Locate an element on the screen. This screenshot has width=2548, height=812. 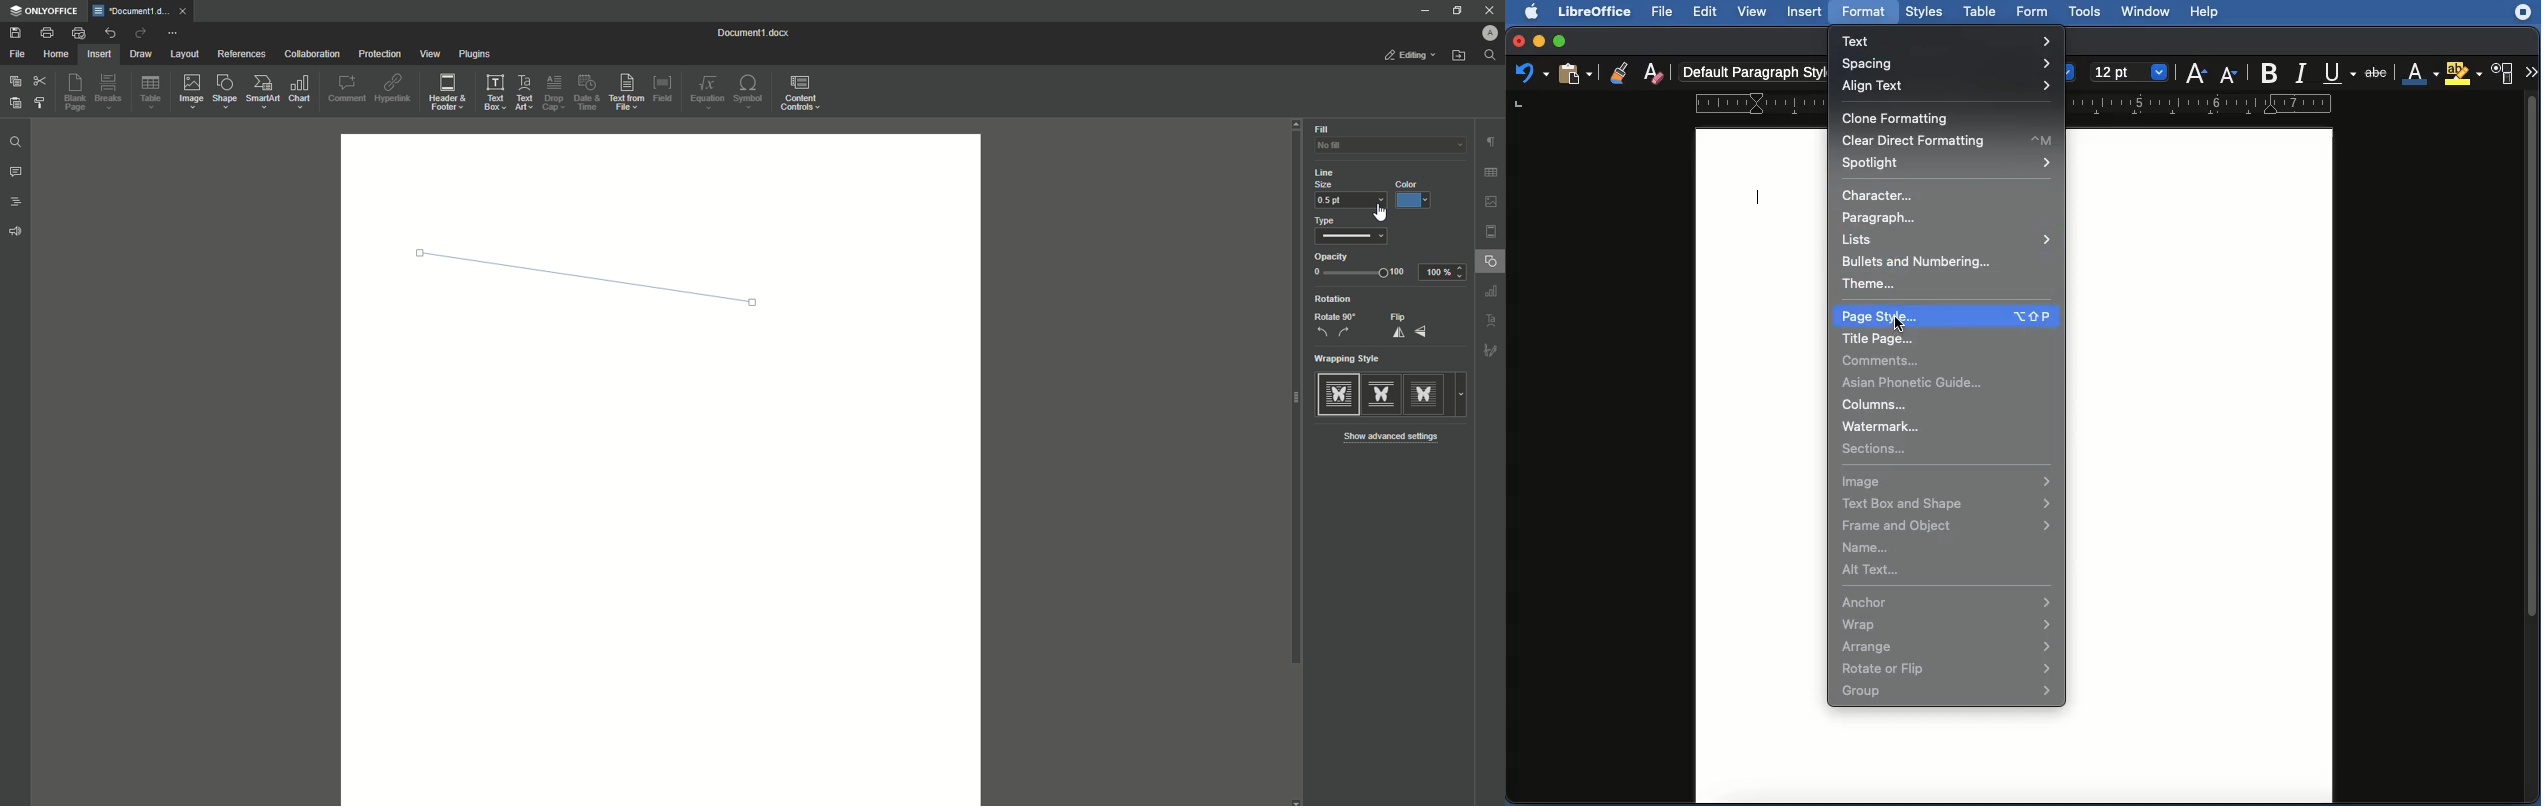
typing cursor is located at coordinates (1758, 192).